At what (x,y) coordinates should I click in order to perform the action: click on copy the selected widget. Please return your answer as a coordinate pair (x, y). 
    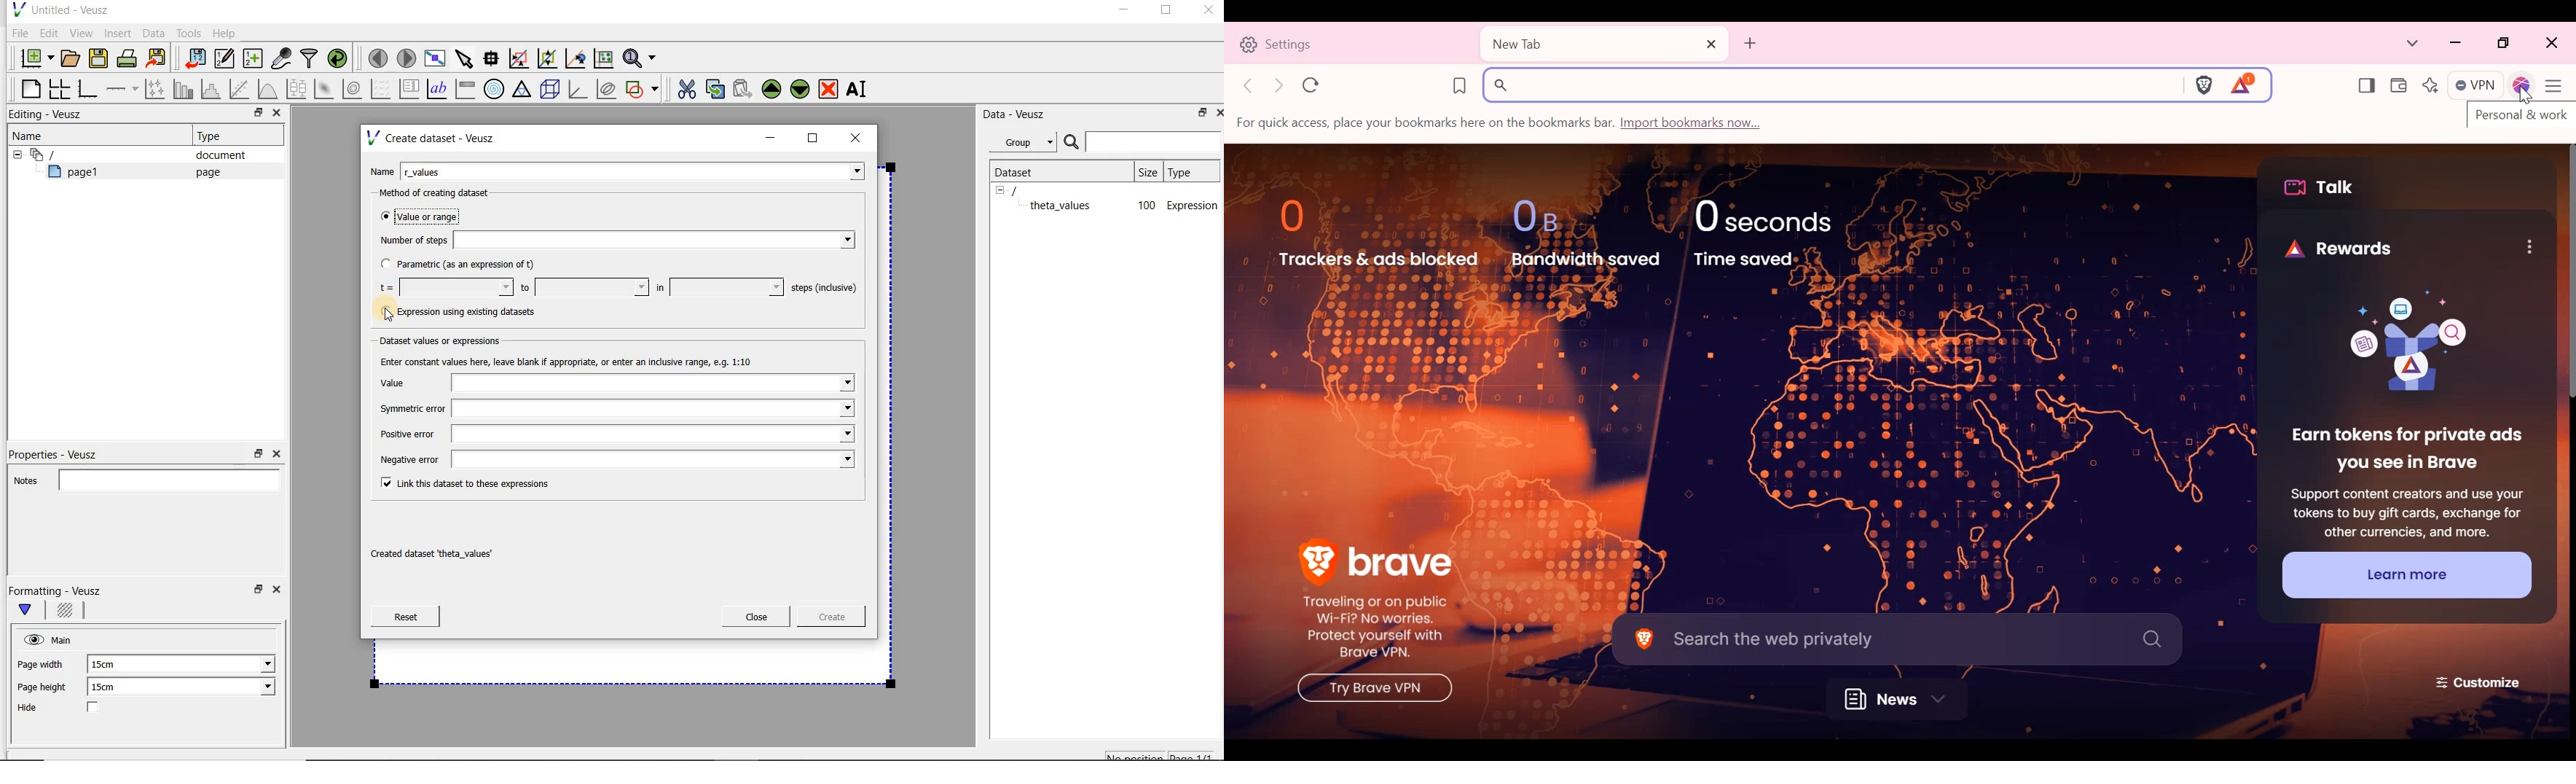
    Looking at the image, I should click on (716, 88).